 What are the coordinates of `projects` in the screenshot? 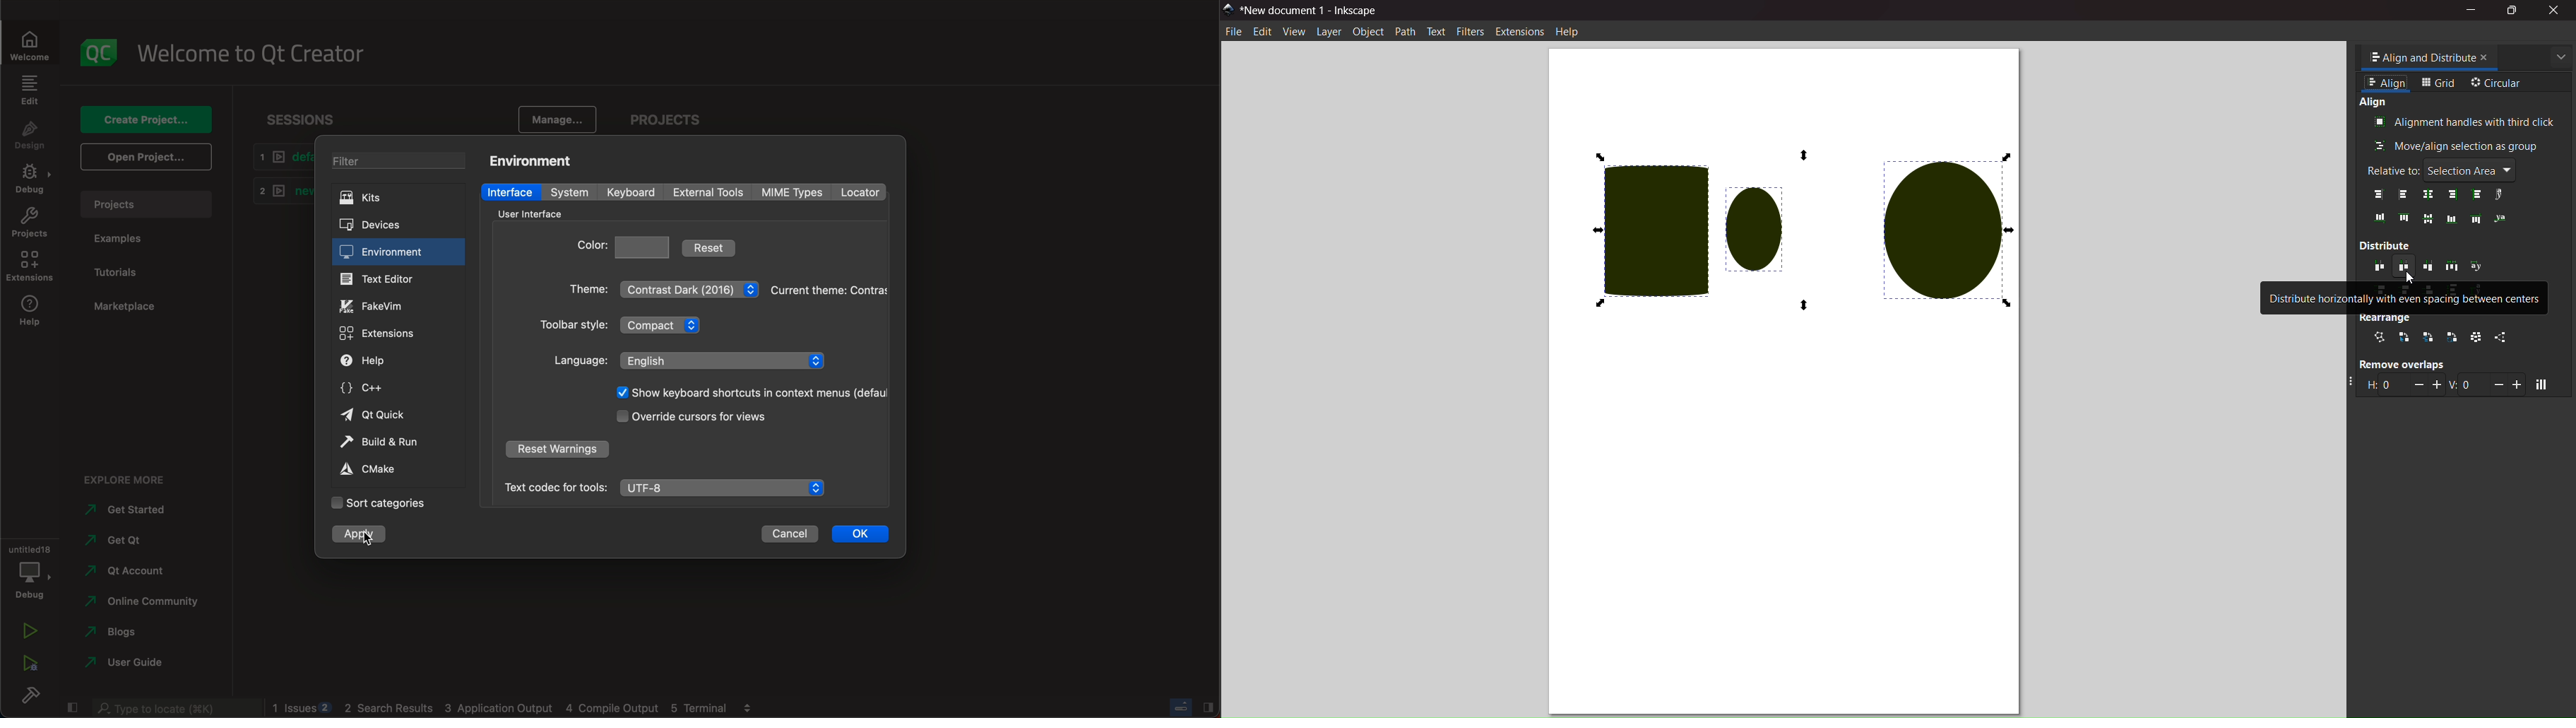 It's located at (27, 223).